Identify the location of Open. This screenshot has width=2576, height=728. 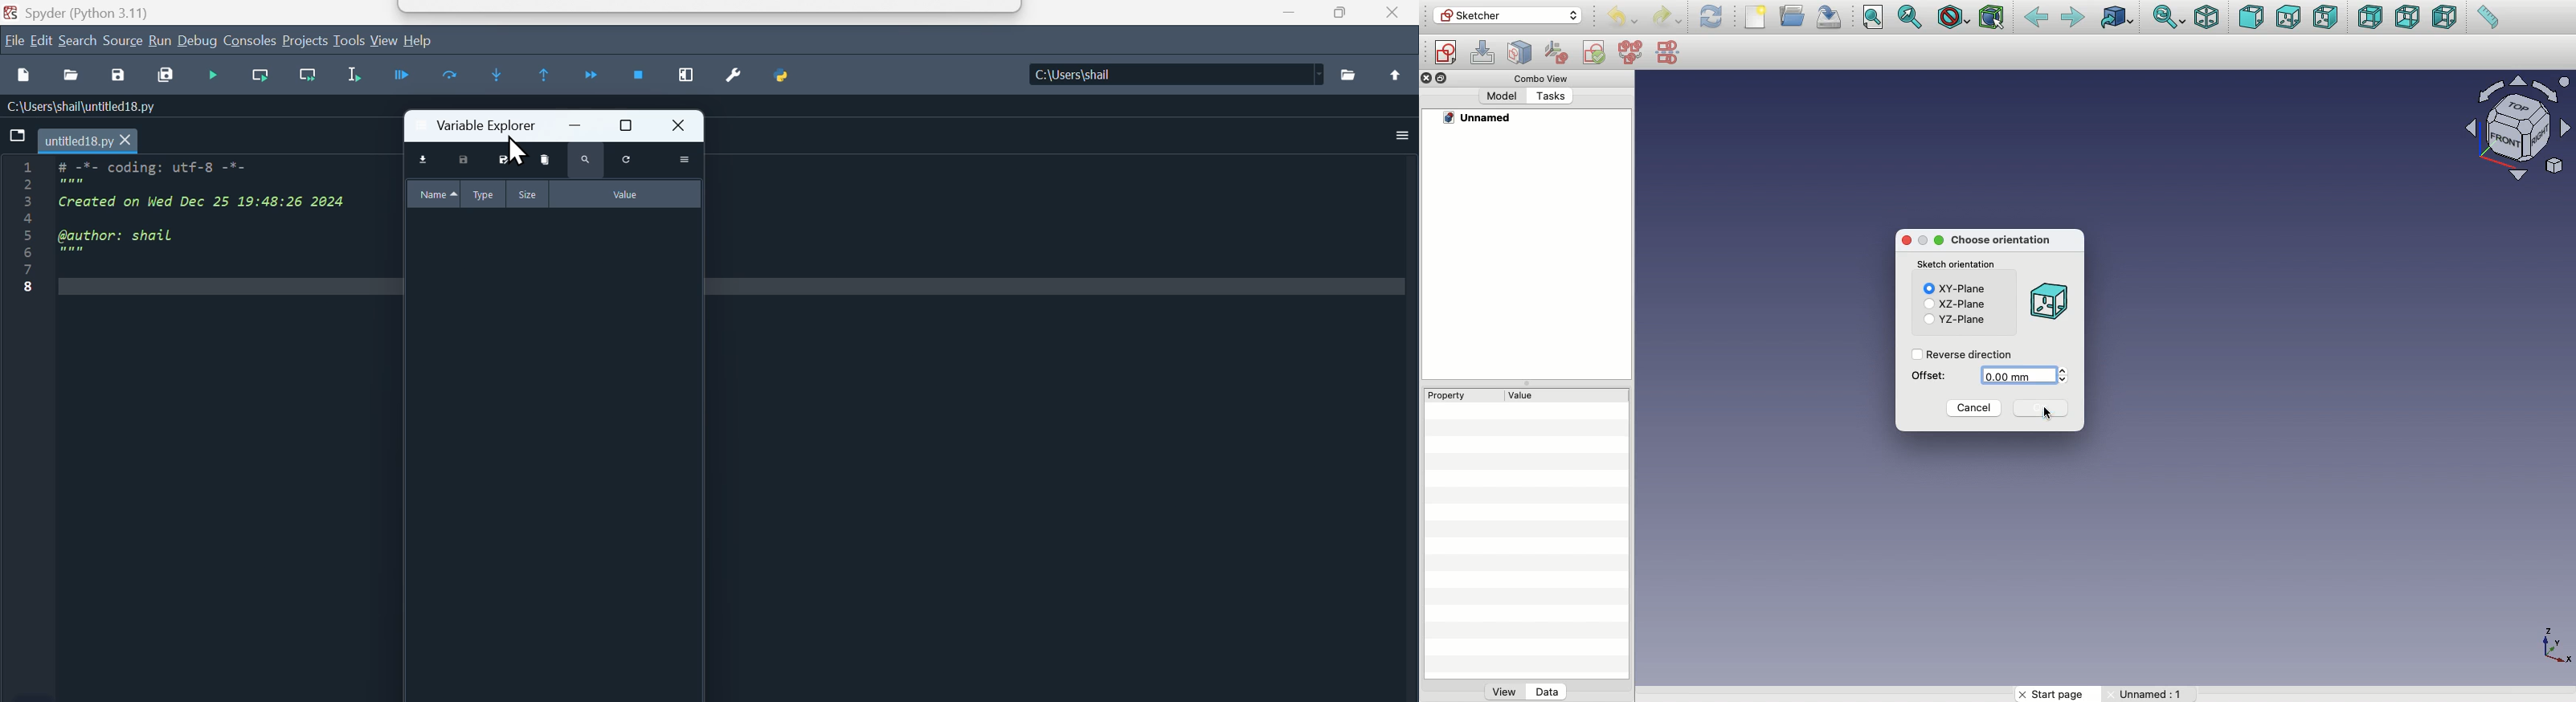
(74, 77).